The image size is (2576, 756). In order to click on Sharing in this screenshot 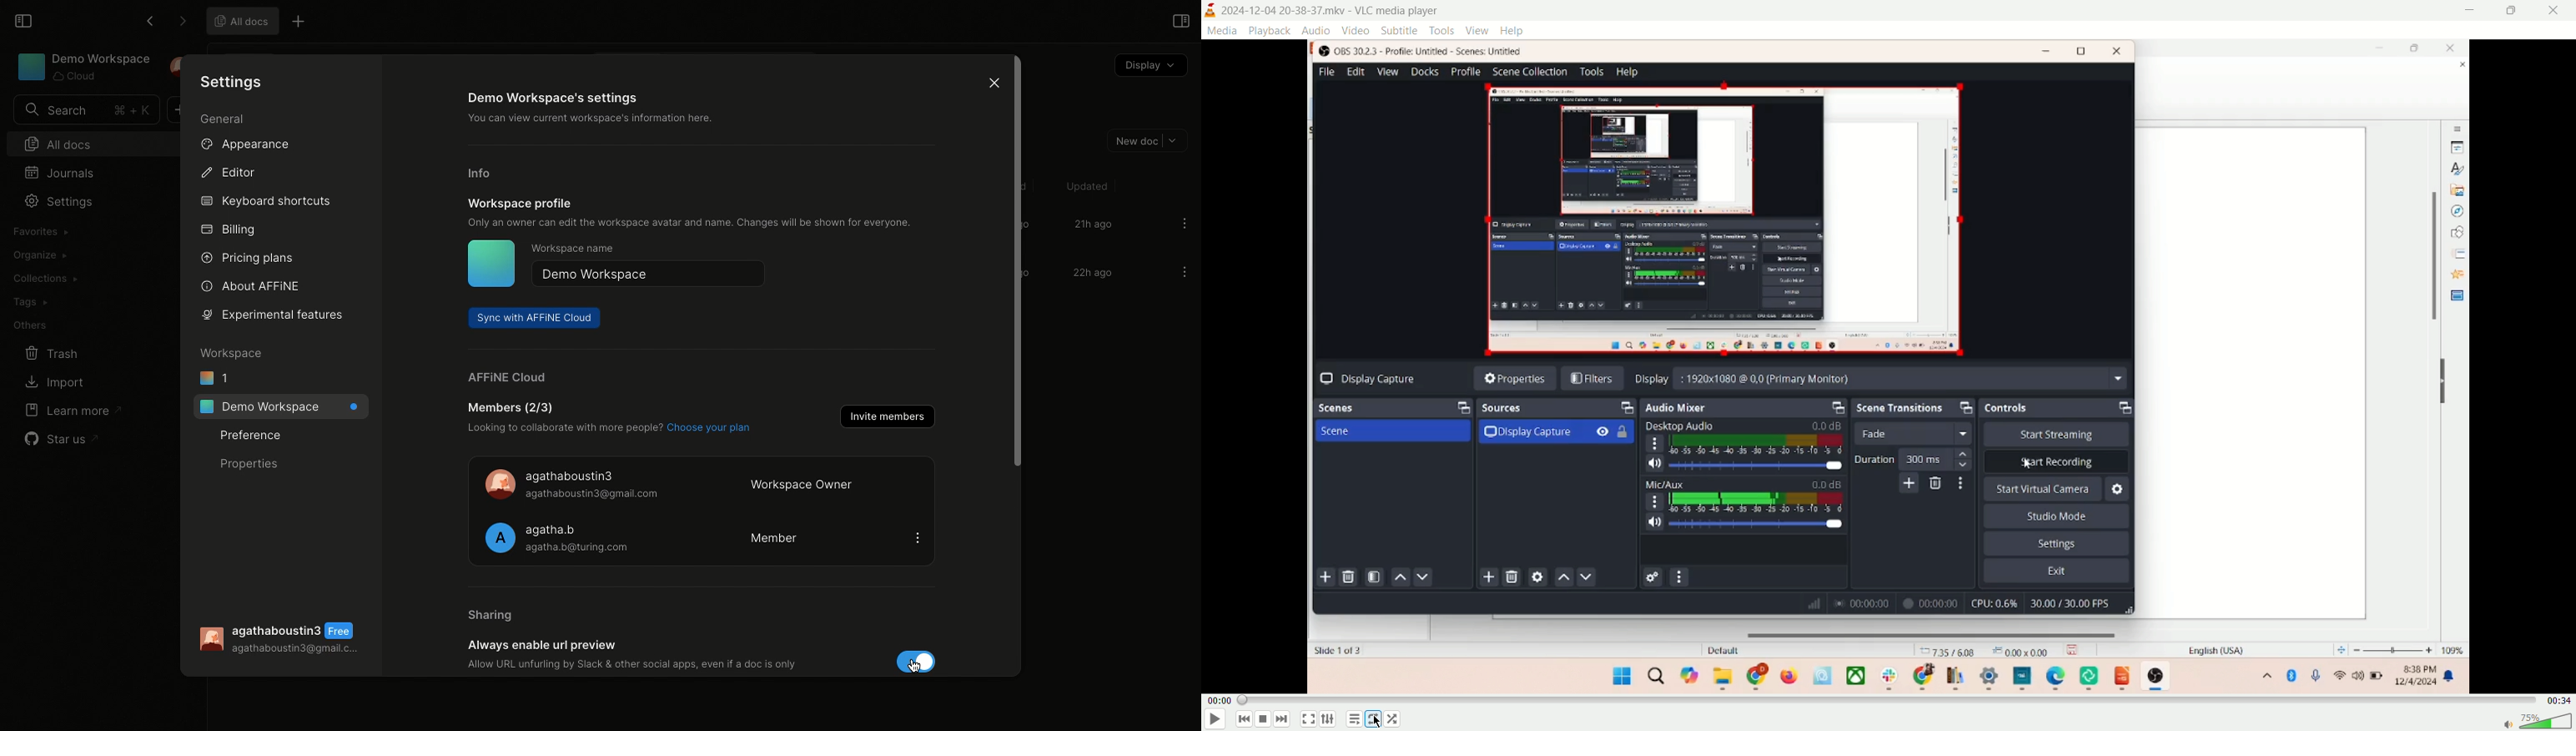, I will do `click(492, 616)`.